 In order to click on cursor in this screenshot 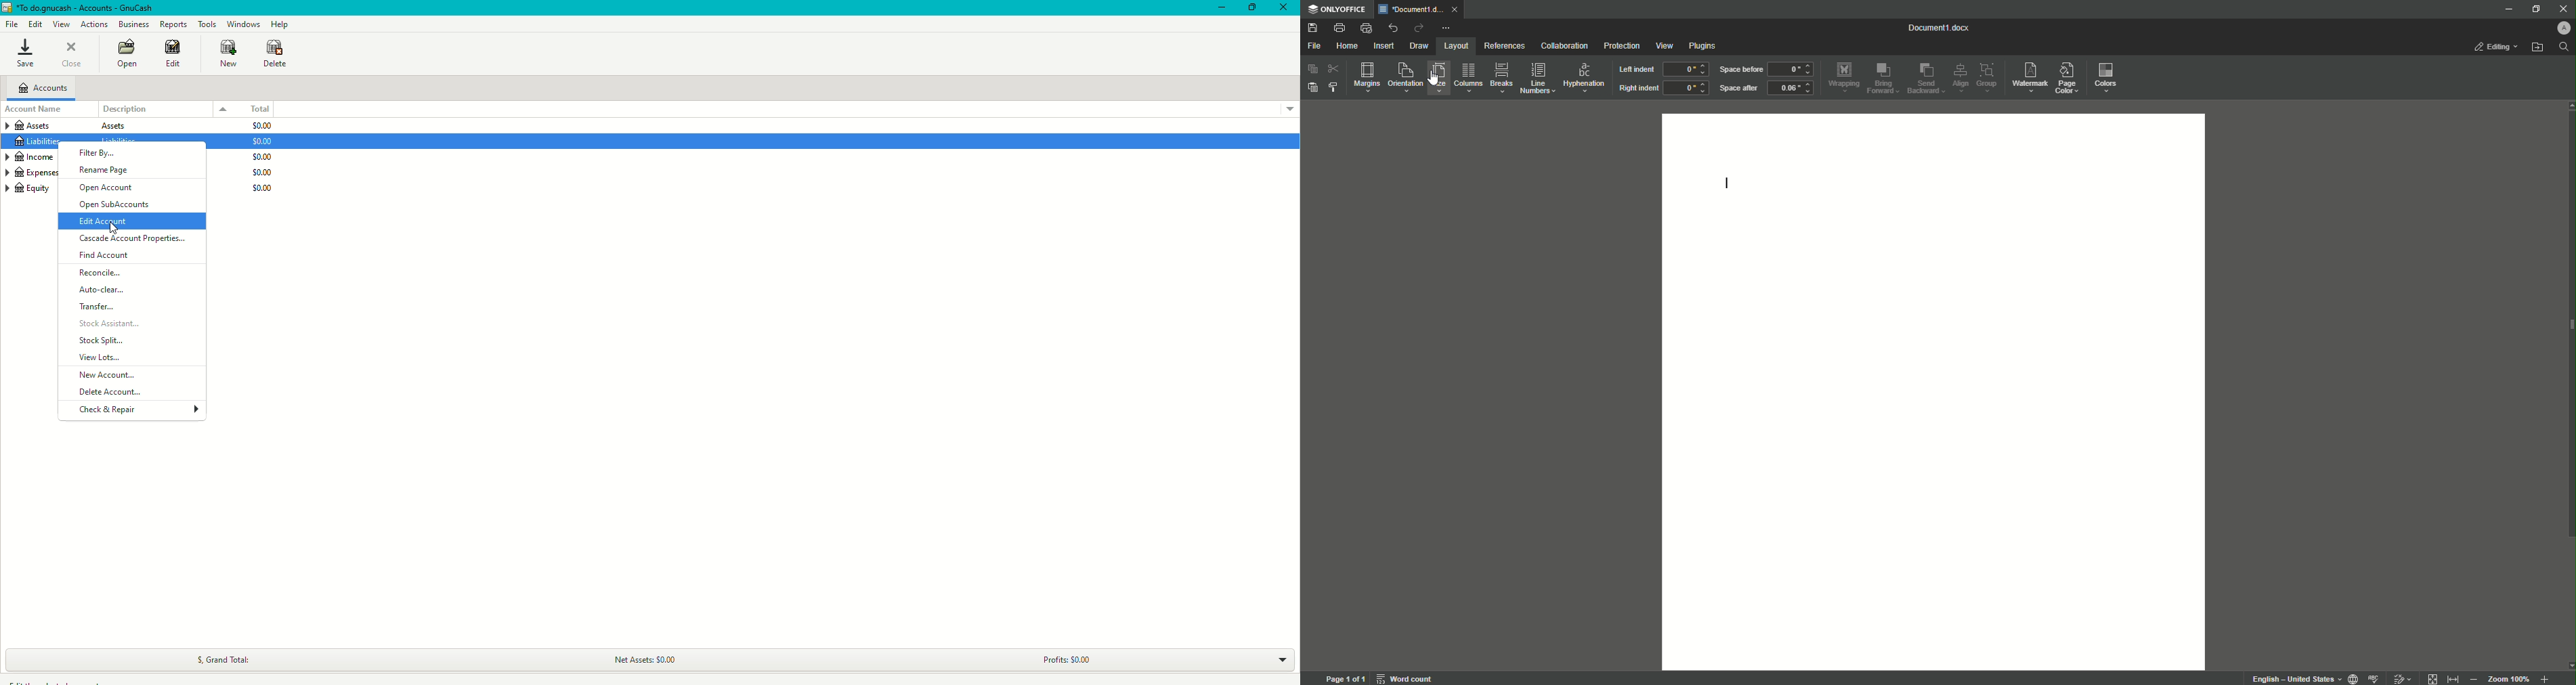, I will do `click(114, 226)`.